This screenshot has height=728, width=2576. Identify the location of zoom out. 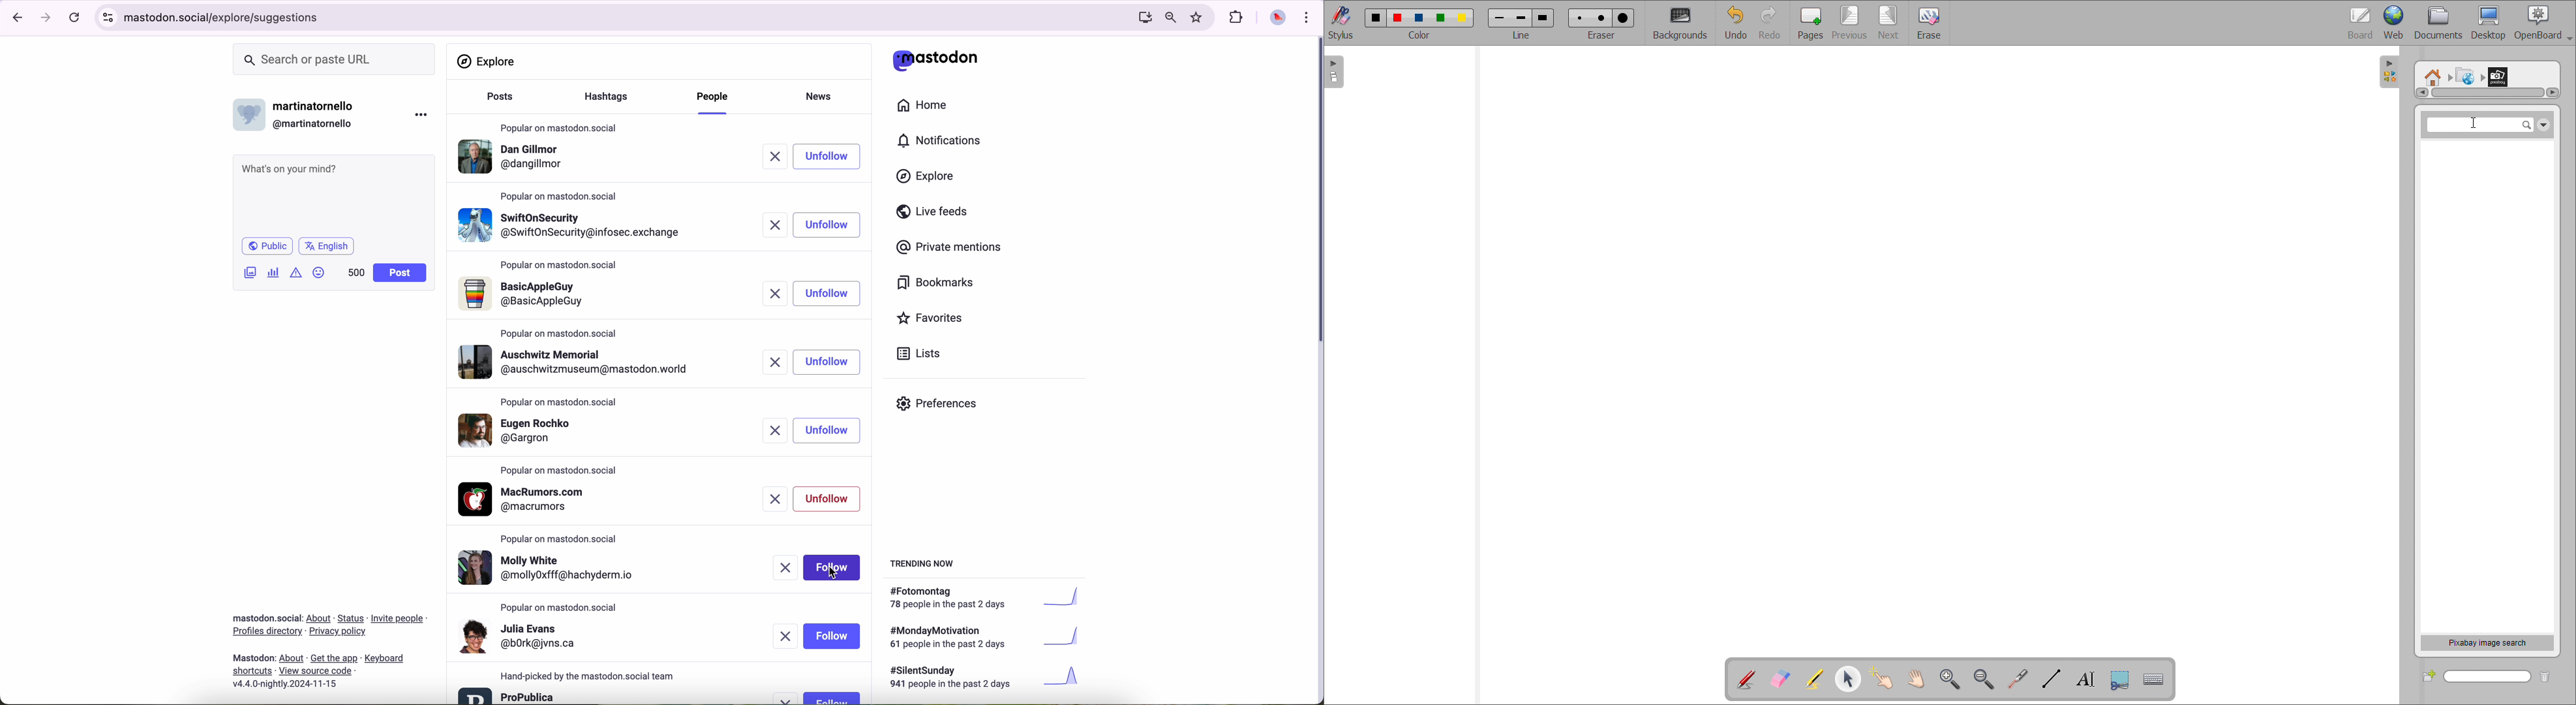
(1170, 17).